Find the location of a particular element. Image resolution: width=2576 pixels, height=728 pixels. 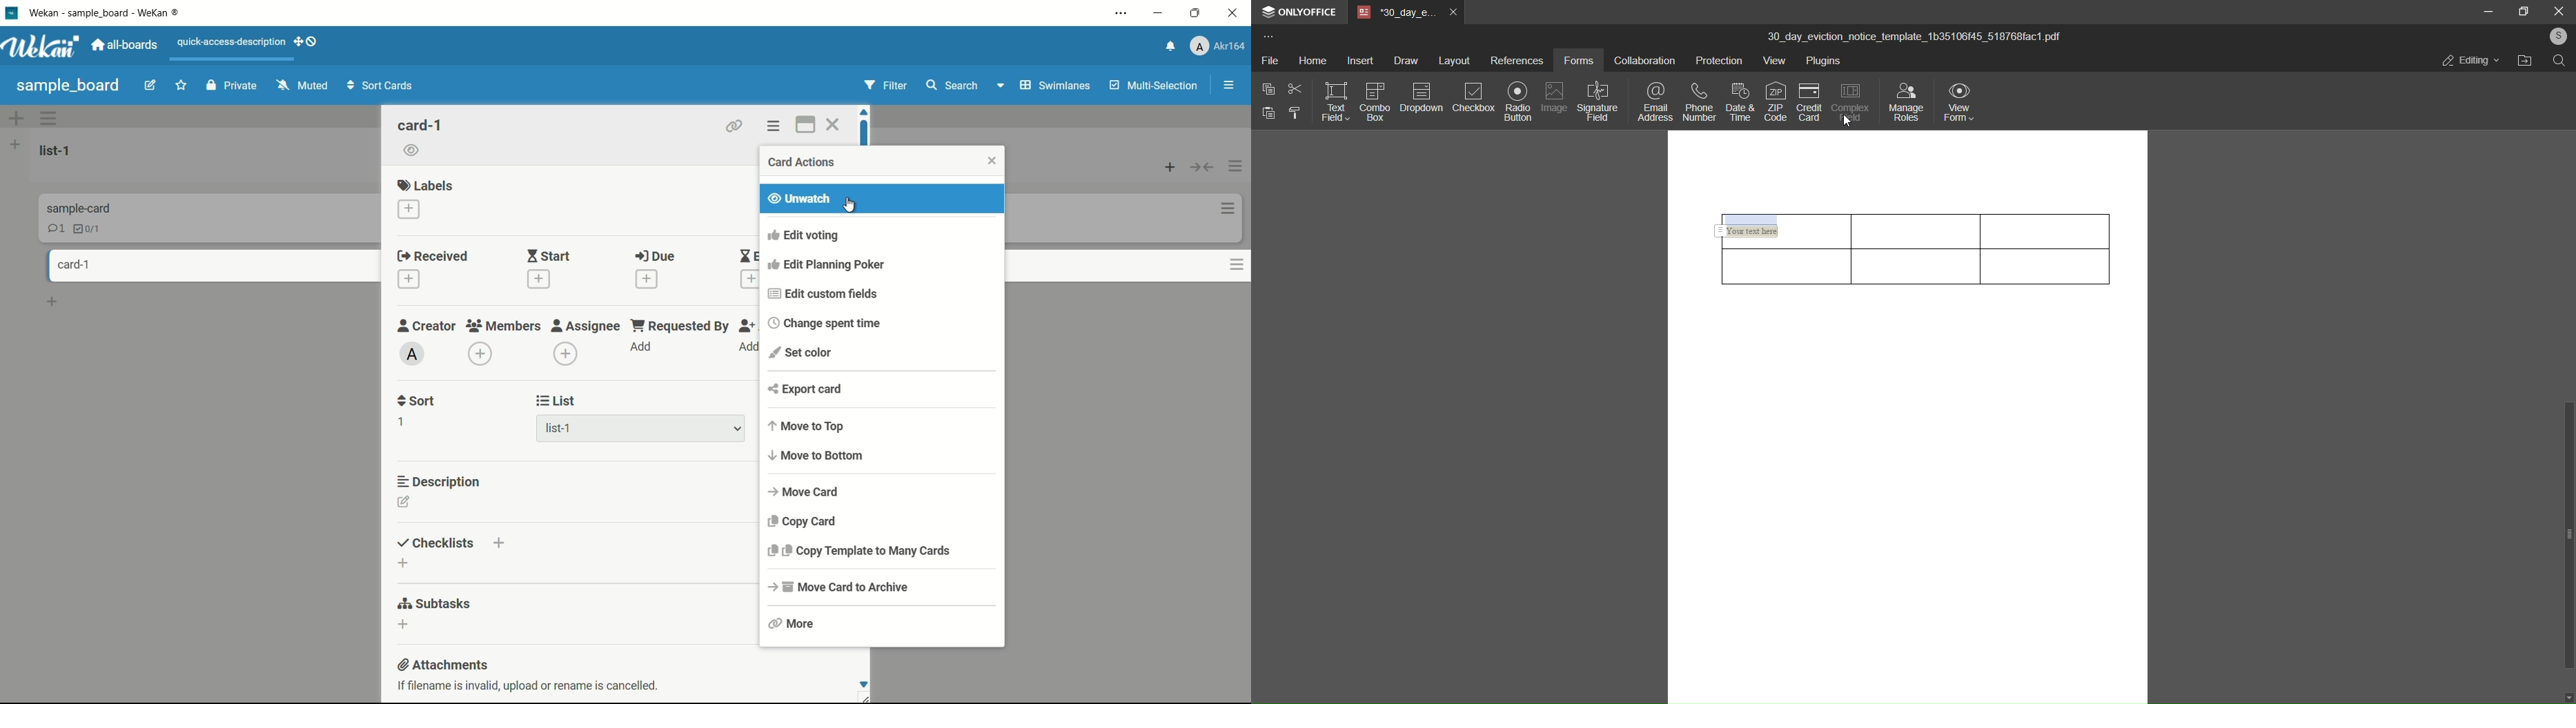

sort is located at coordinates (415, 402).